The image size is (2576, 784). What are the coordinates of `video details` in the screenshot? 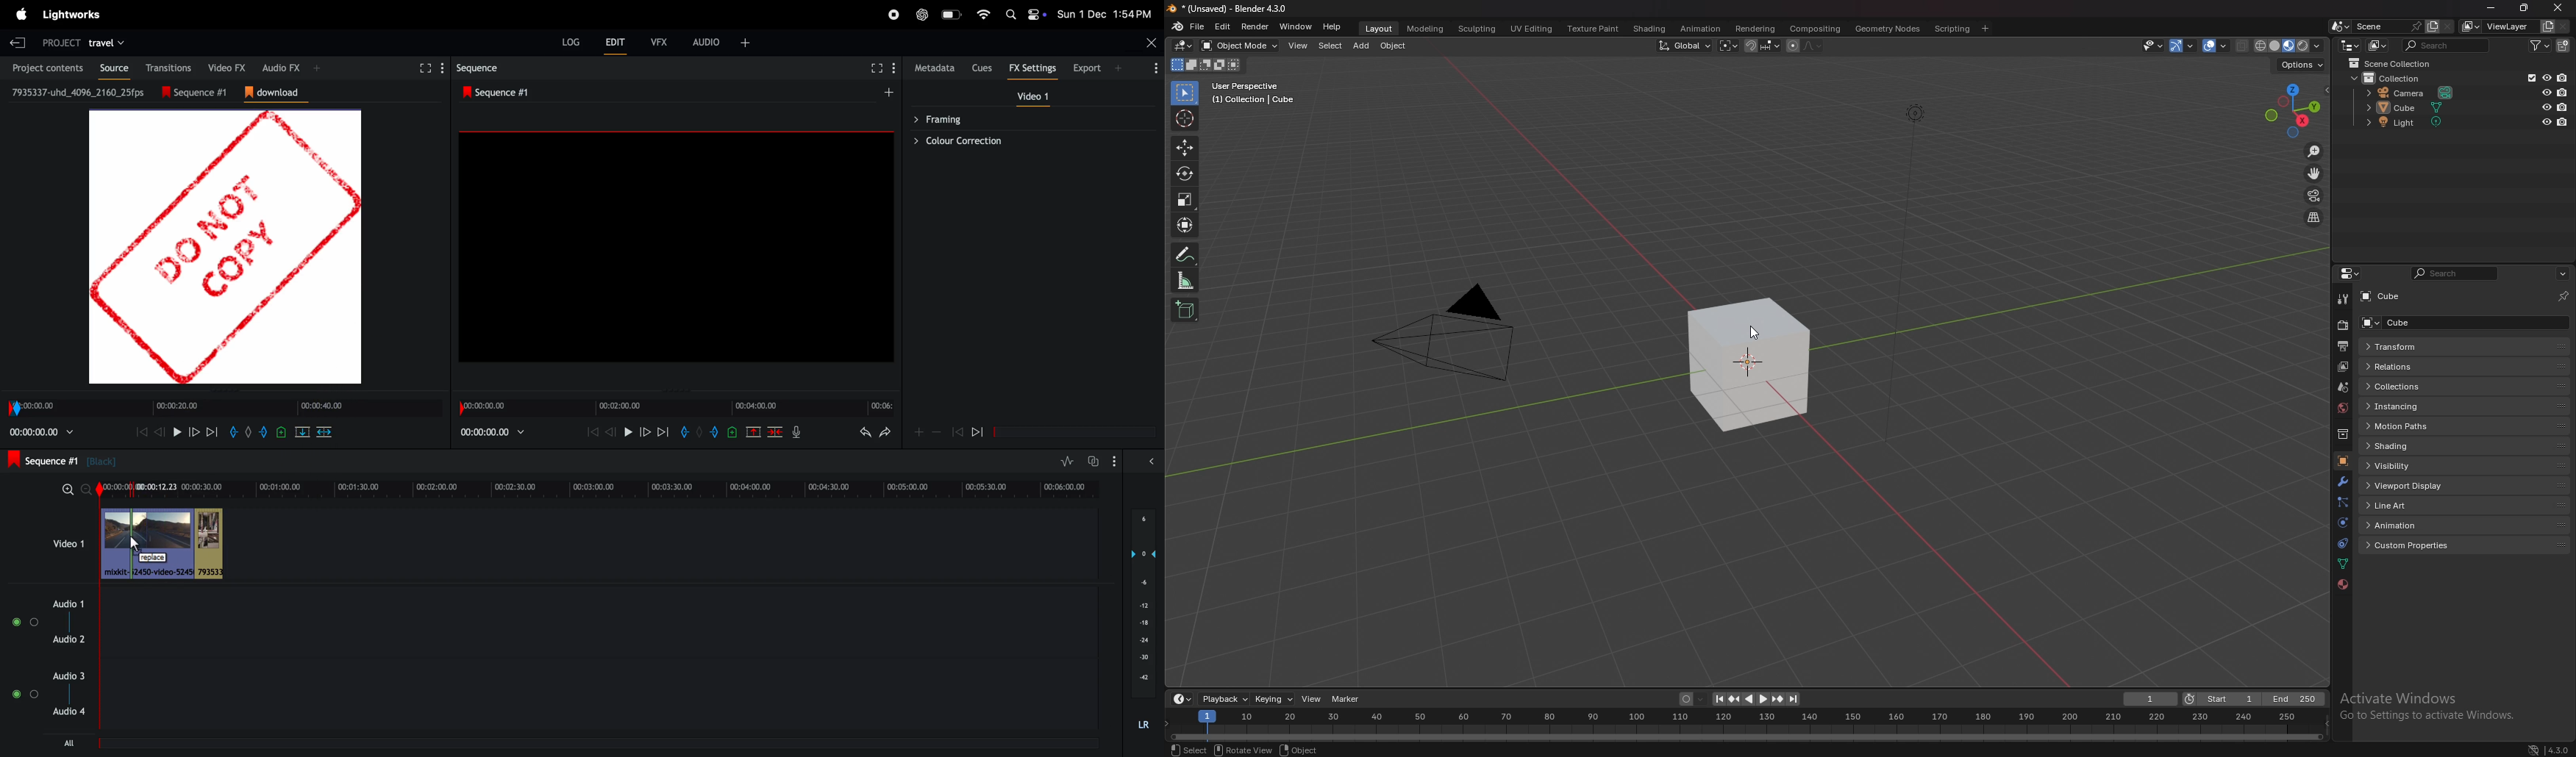 It's located at (79, 92).